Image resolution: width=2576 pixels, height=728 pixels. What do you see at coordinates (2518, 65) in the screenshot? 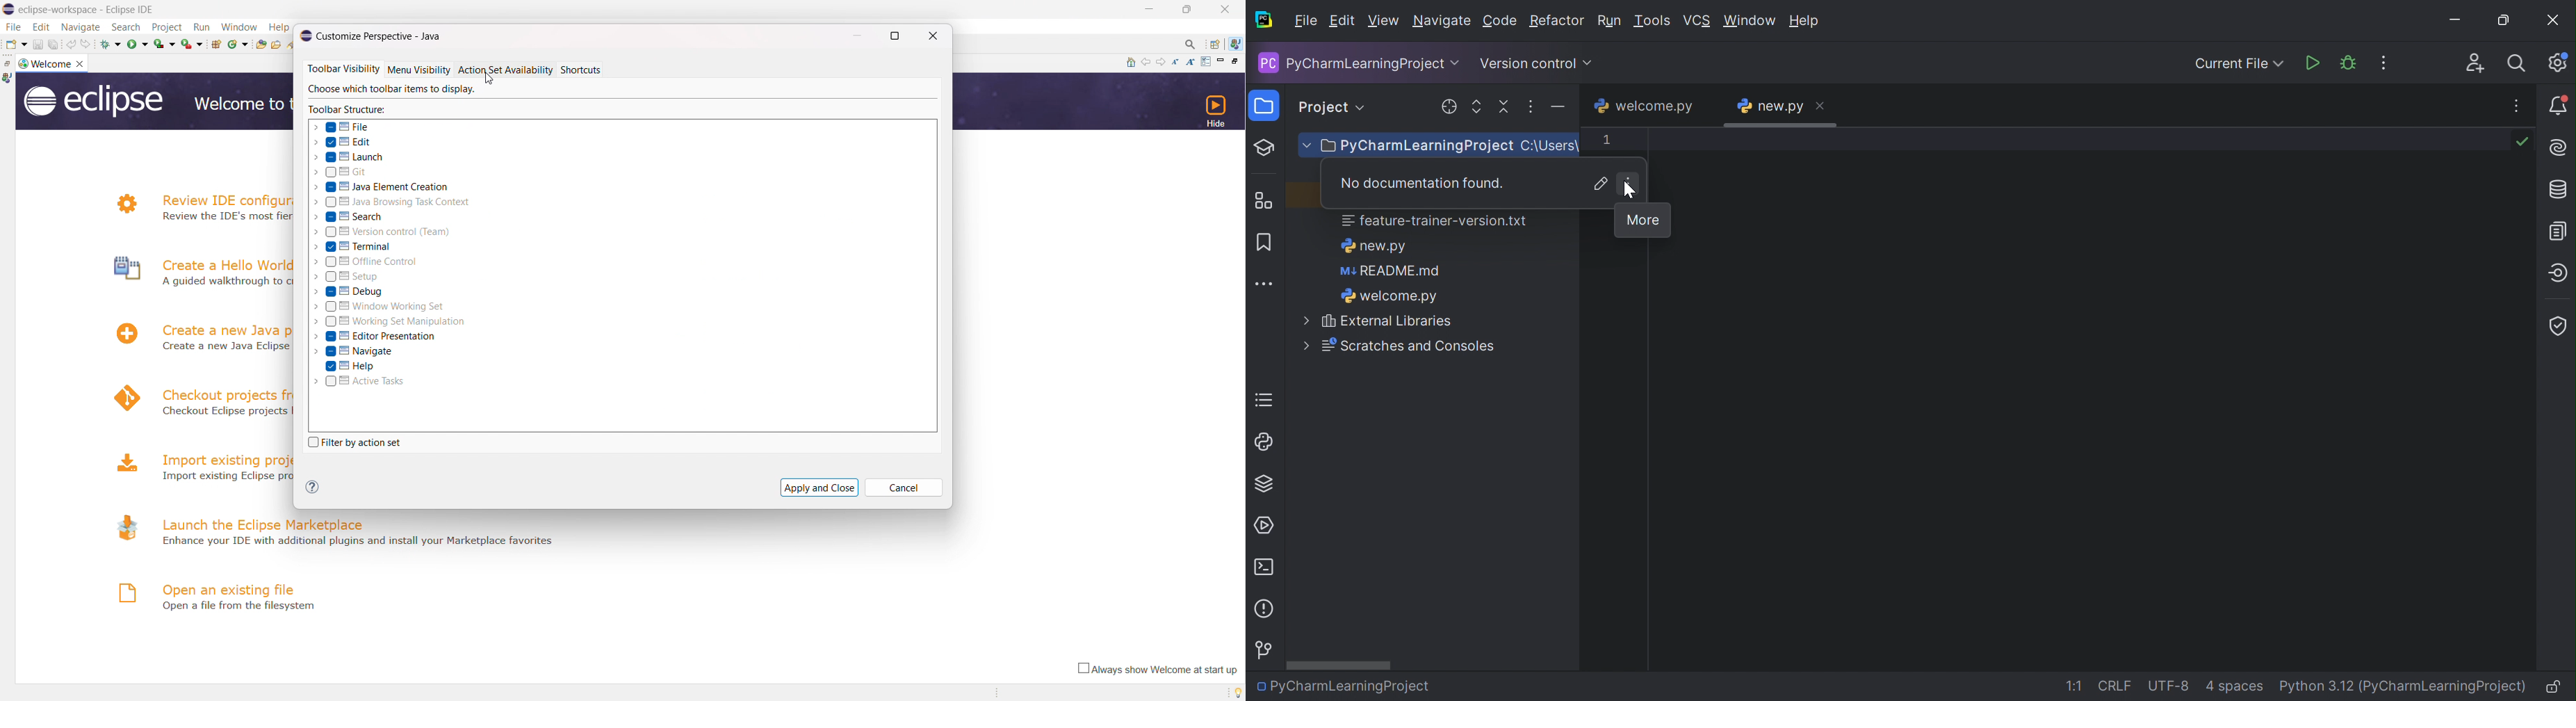
I see `Search everywhere` at bounding box center [2518, 65].